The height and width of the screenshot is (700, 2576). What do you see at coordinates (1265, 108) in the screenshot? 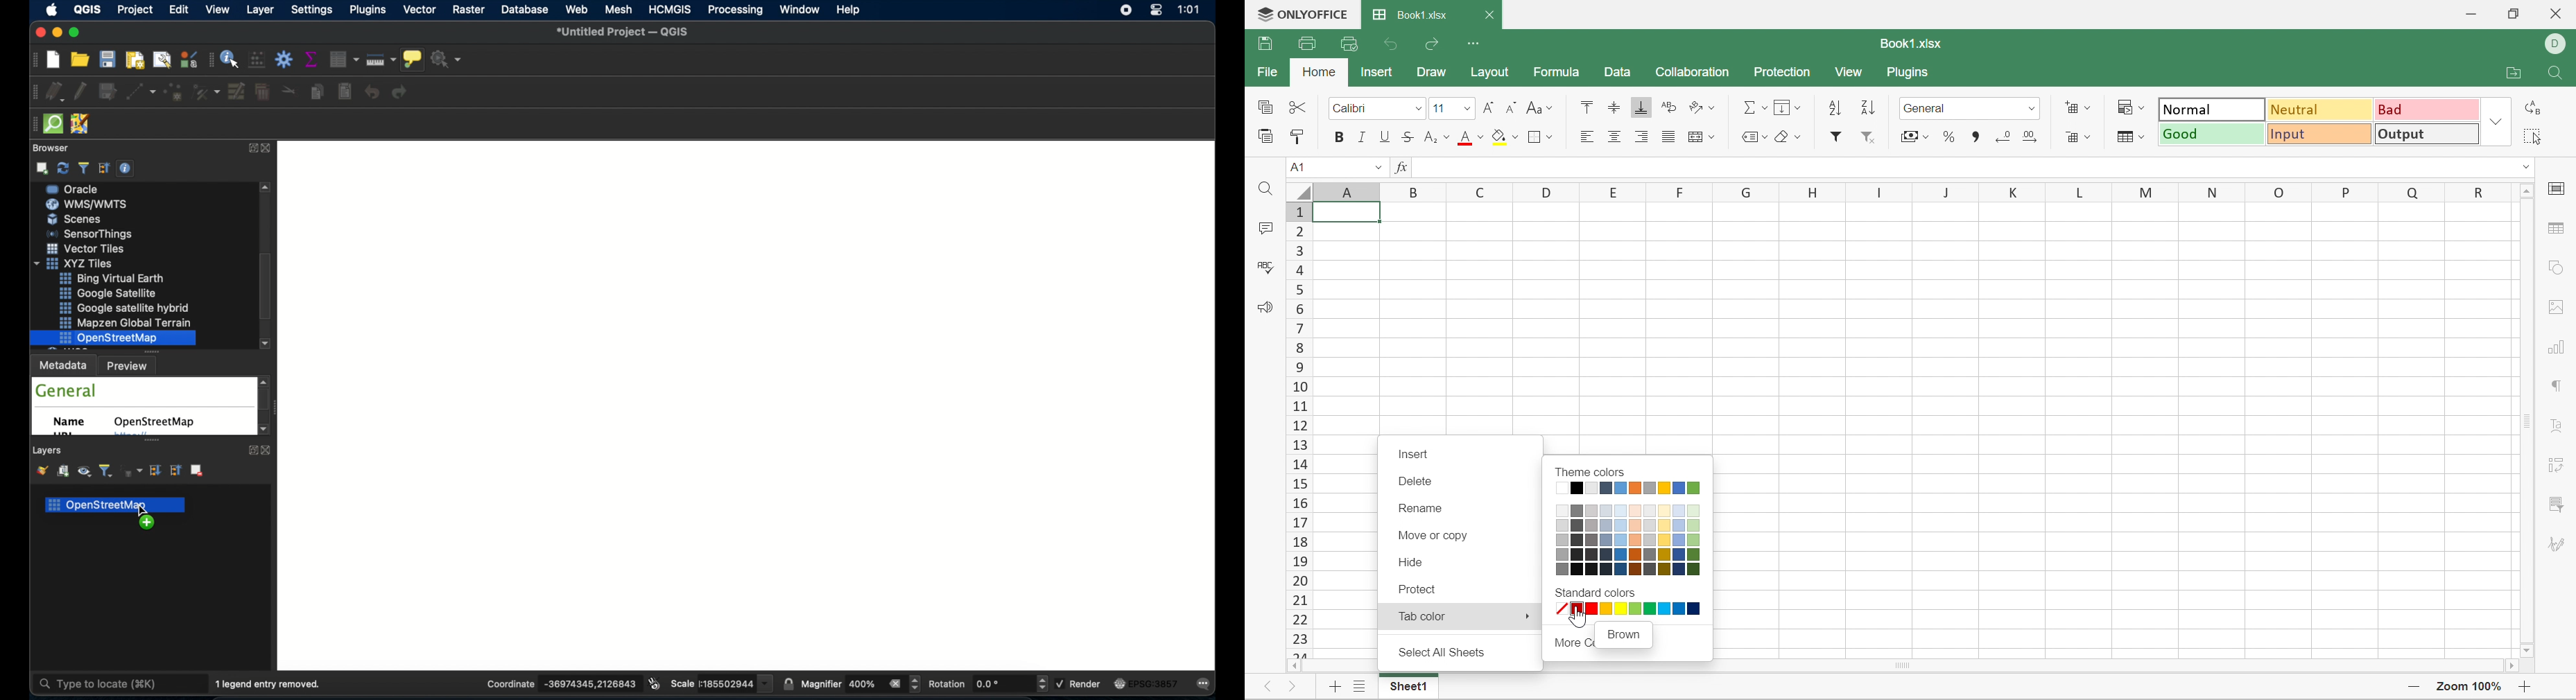
I see `Copy` at bounding box center [1265, 108].